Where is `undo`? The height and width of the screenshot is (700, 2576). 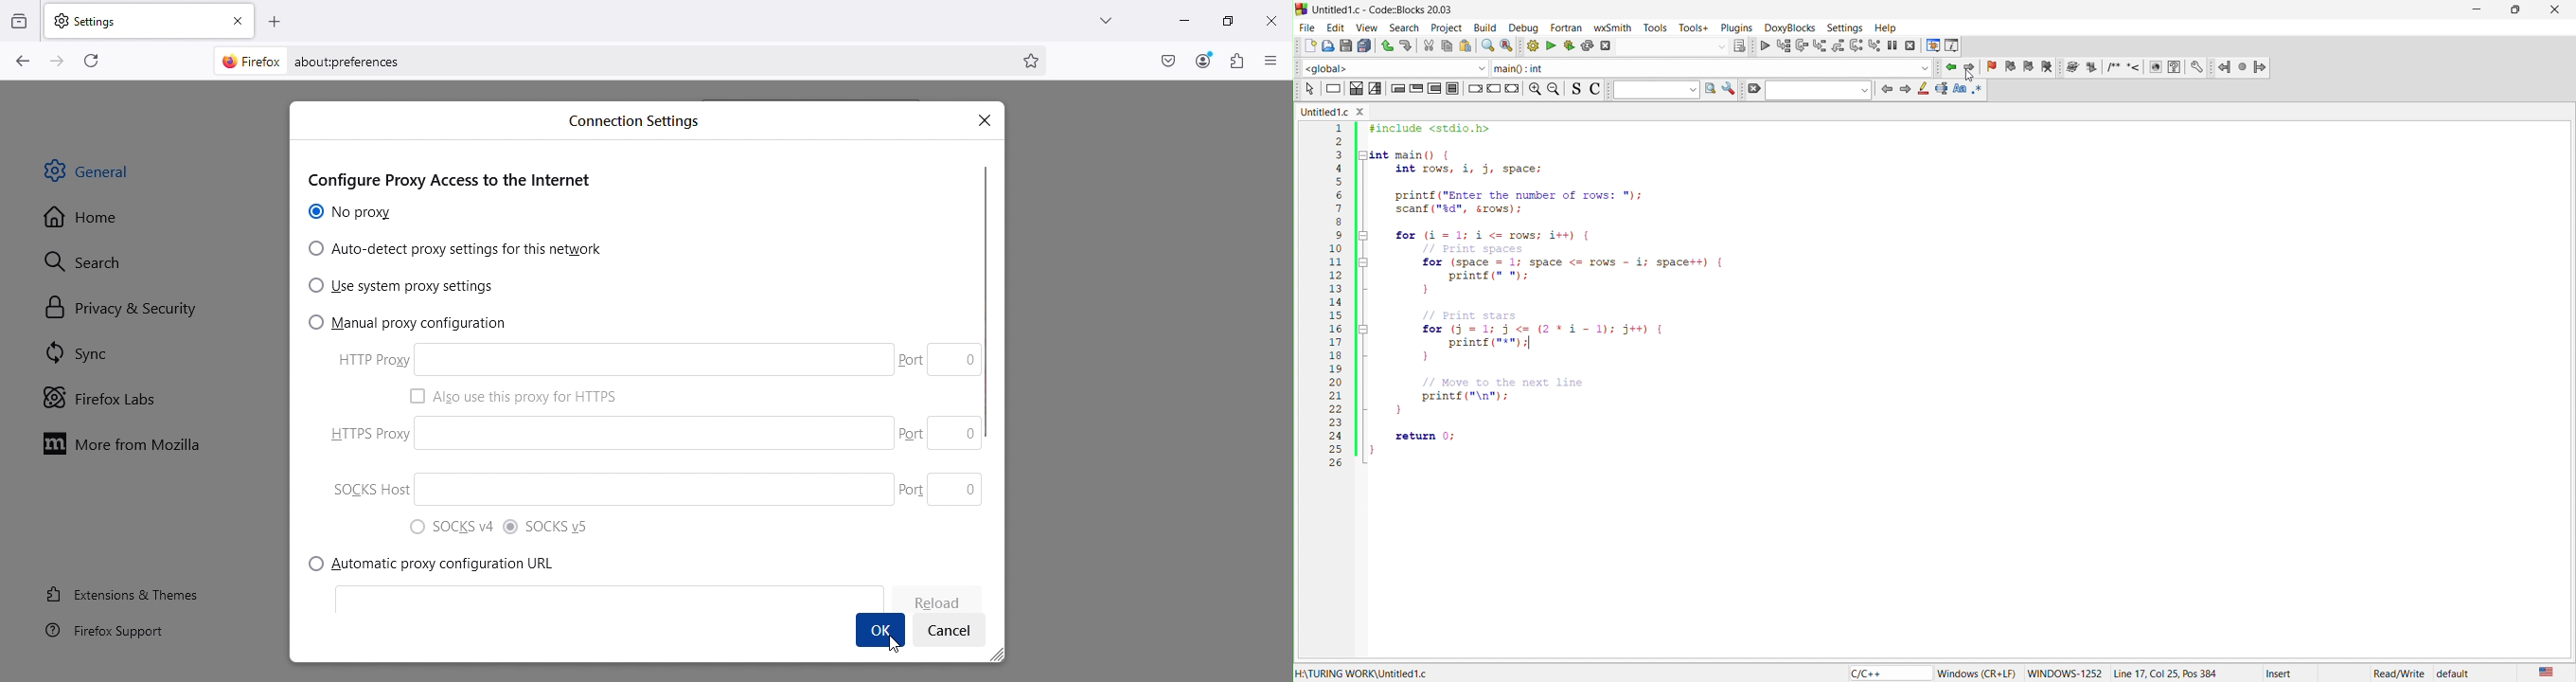
undo is located at coordinates (1385, 45).